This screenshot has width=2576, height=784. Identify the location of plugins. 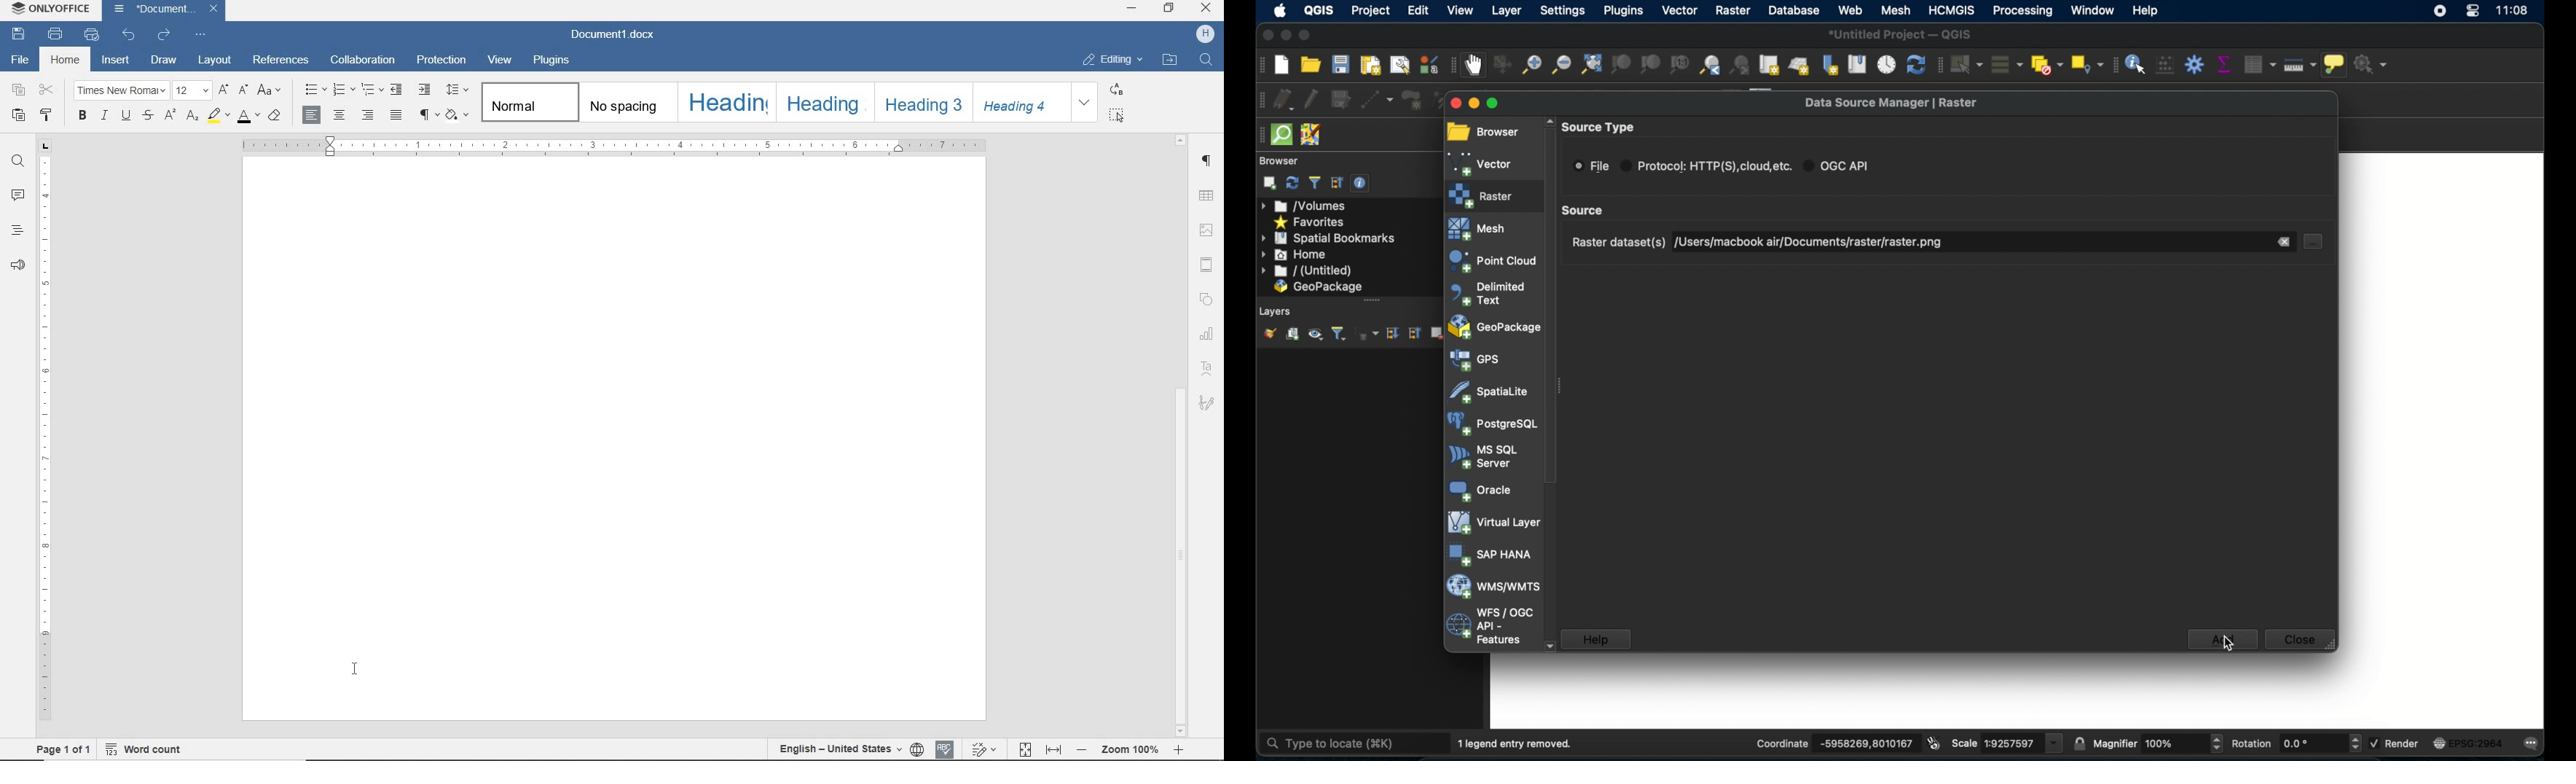
(553, 61).